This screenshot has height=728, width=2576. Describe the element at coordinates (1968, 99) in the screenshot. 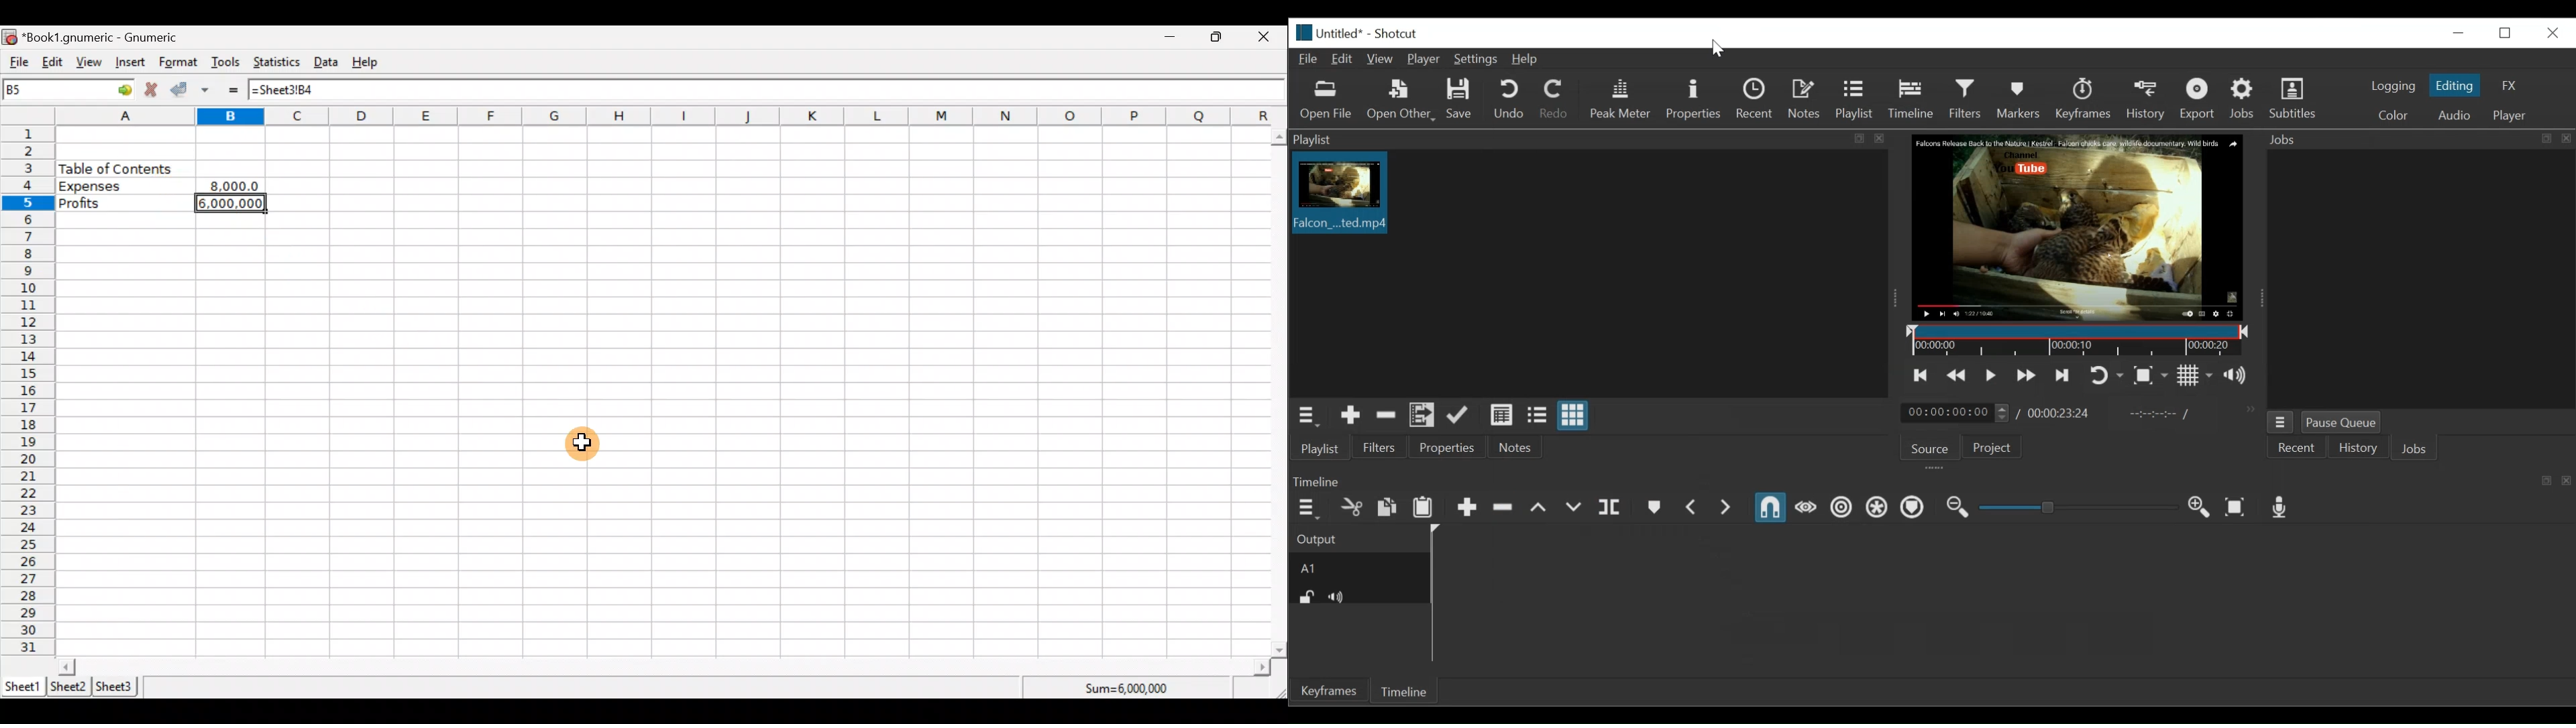

I see `Filters` at that location.